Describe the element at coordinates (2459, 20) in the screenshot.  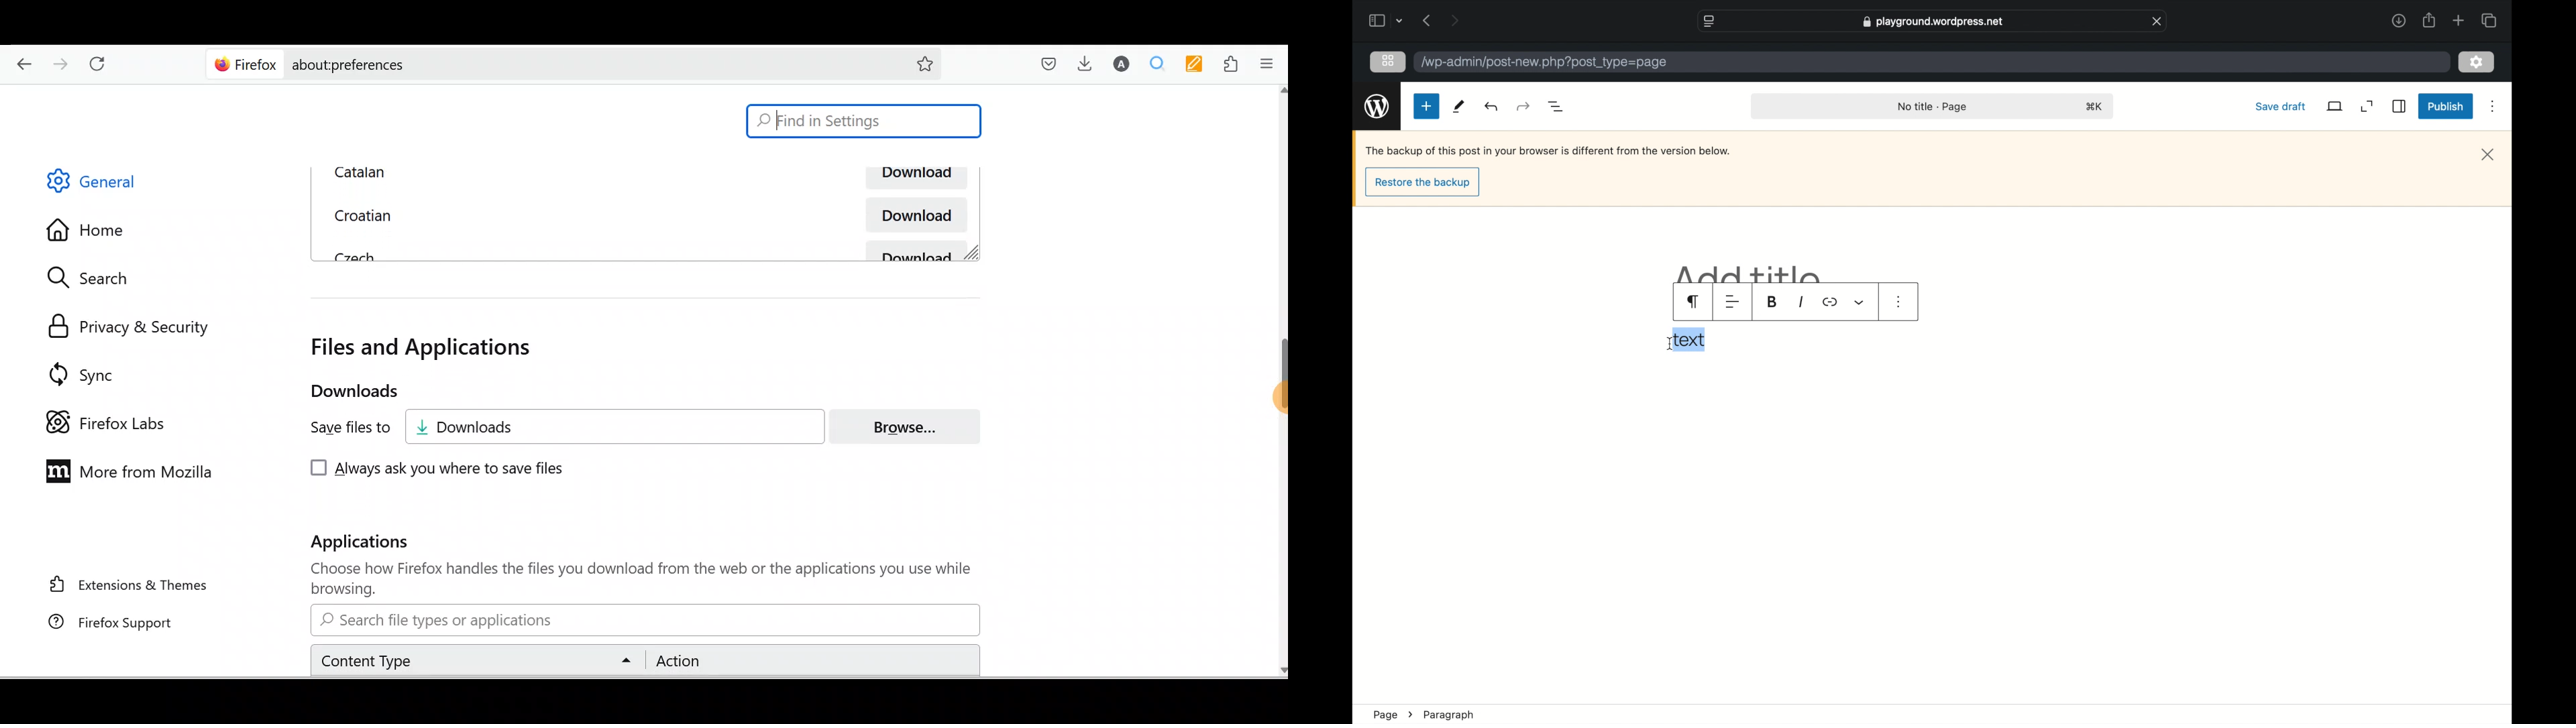
I see `new tab` at that location.